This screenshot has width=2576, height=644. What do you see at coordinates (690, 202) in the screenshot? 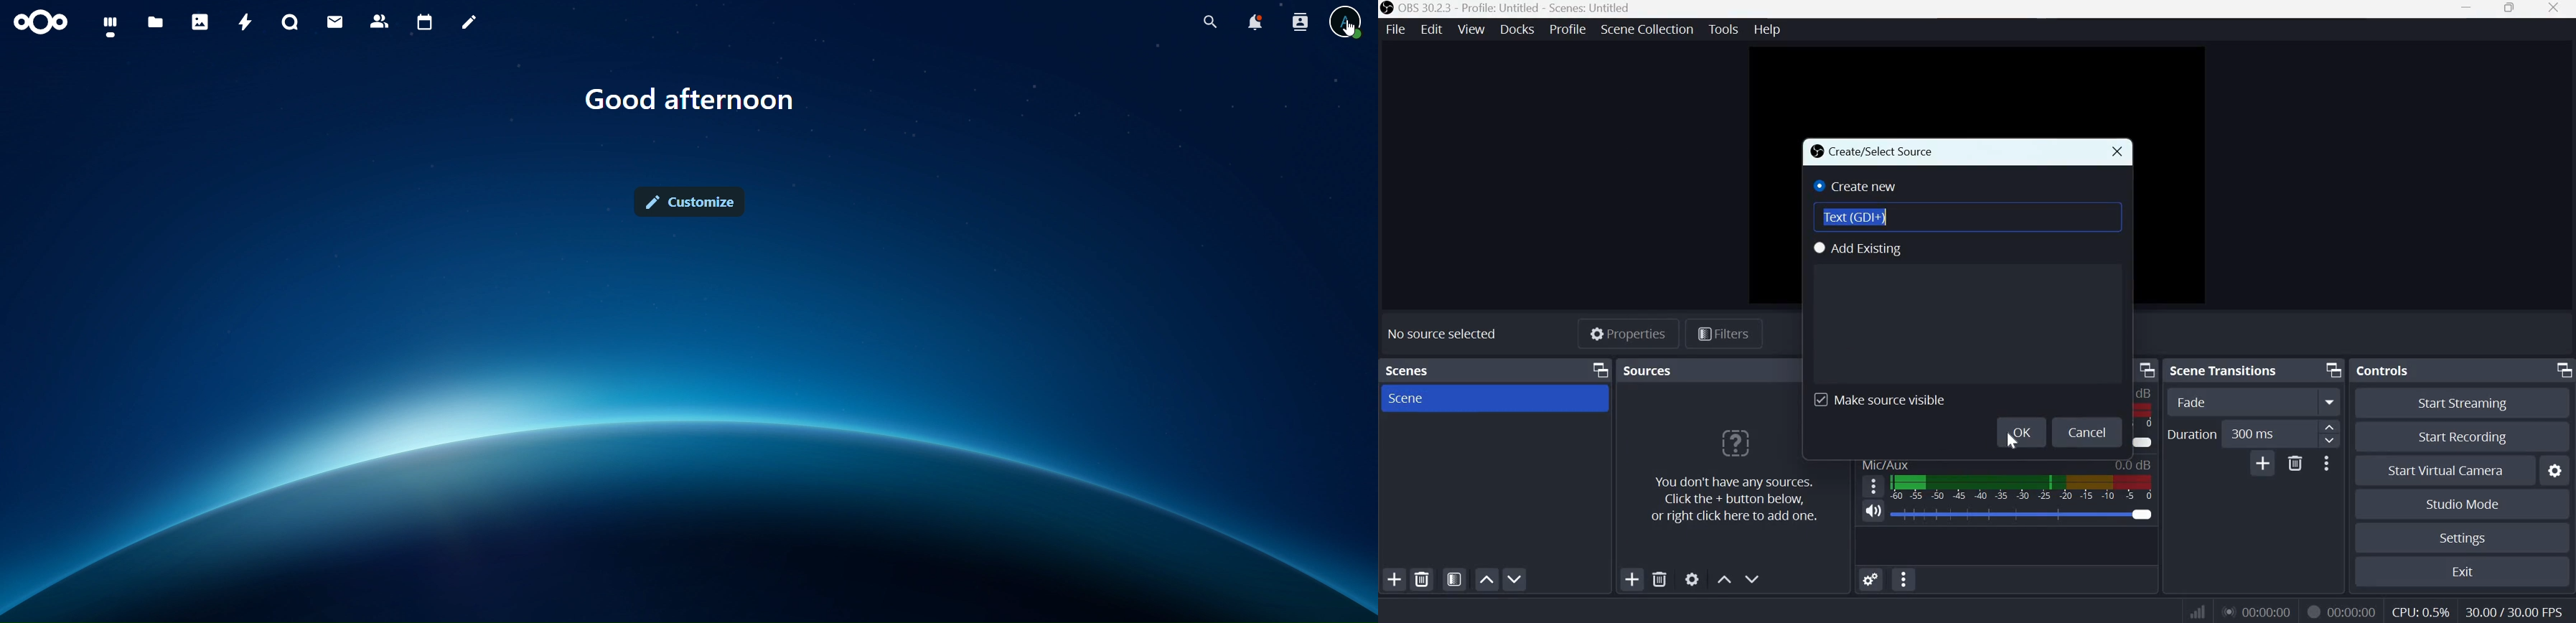
I see `customize` at bounding box center [690, 202].